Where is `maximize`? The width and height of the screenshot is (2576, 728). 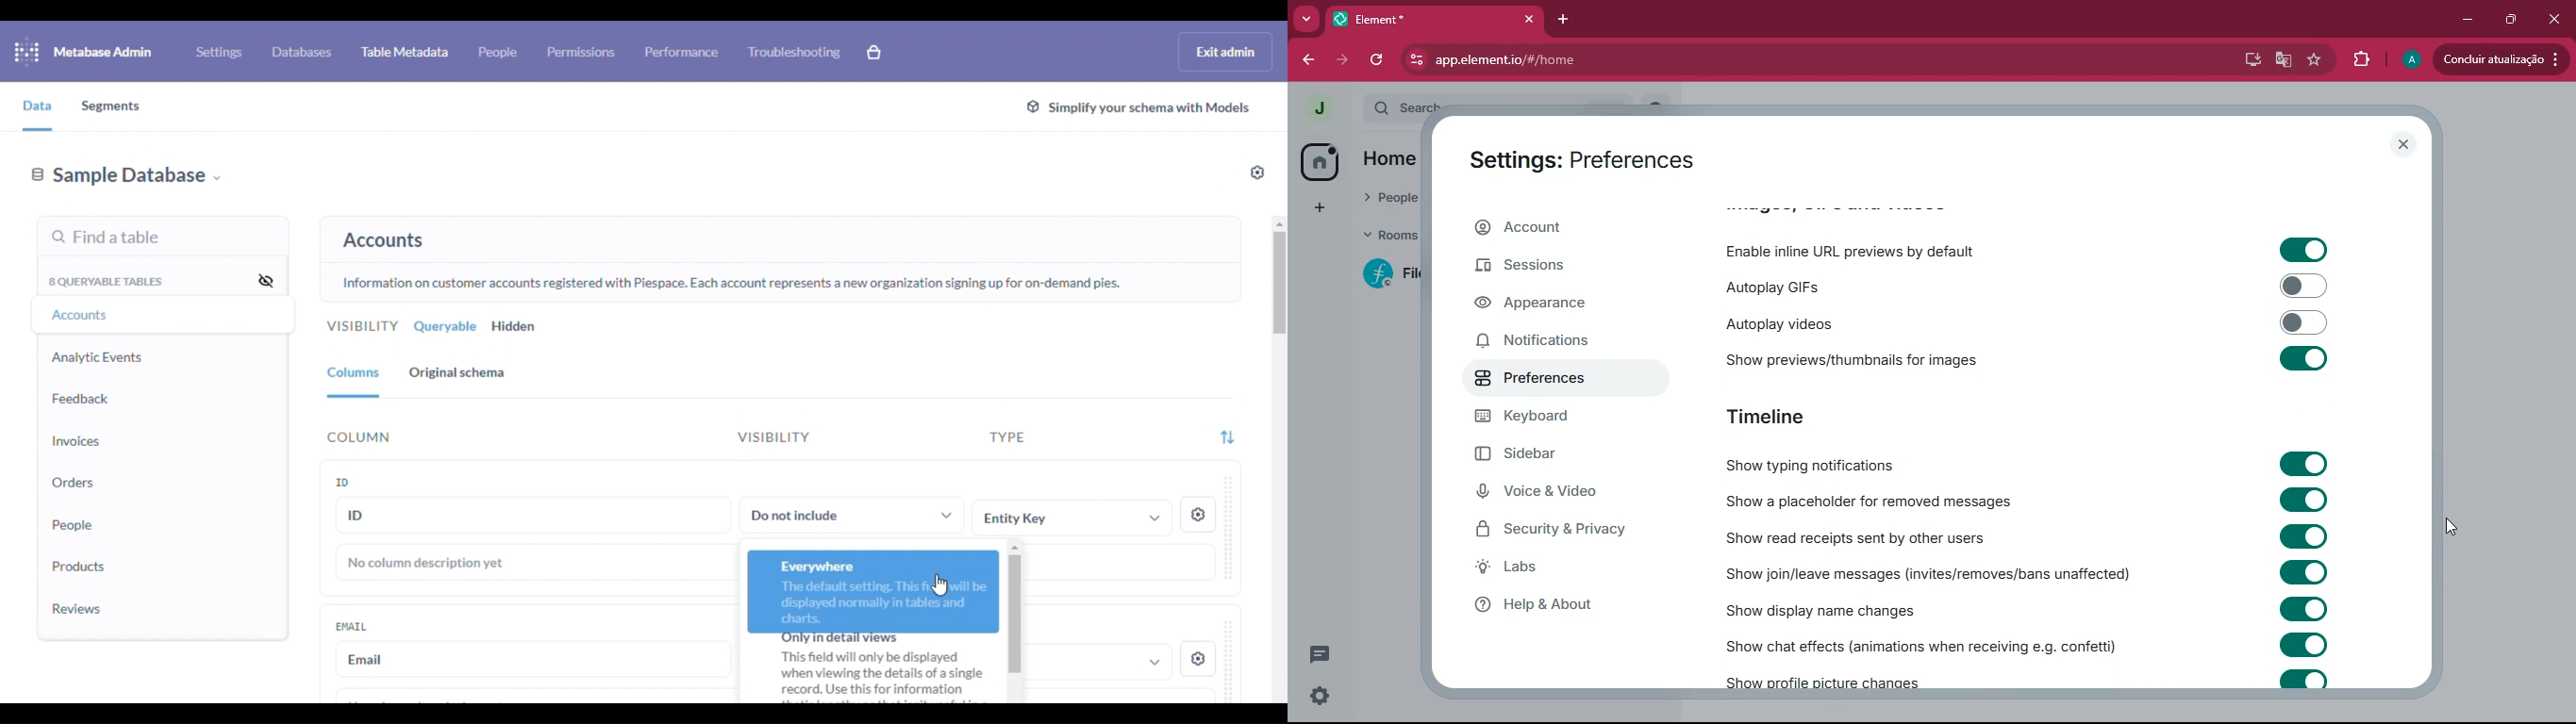
maximize is located at coordinates (2513, 20).